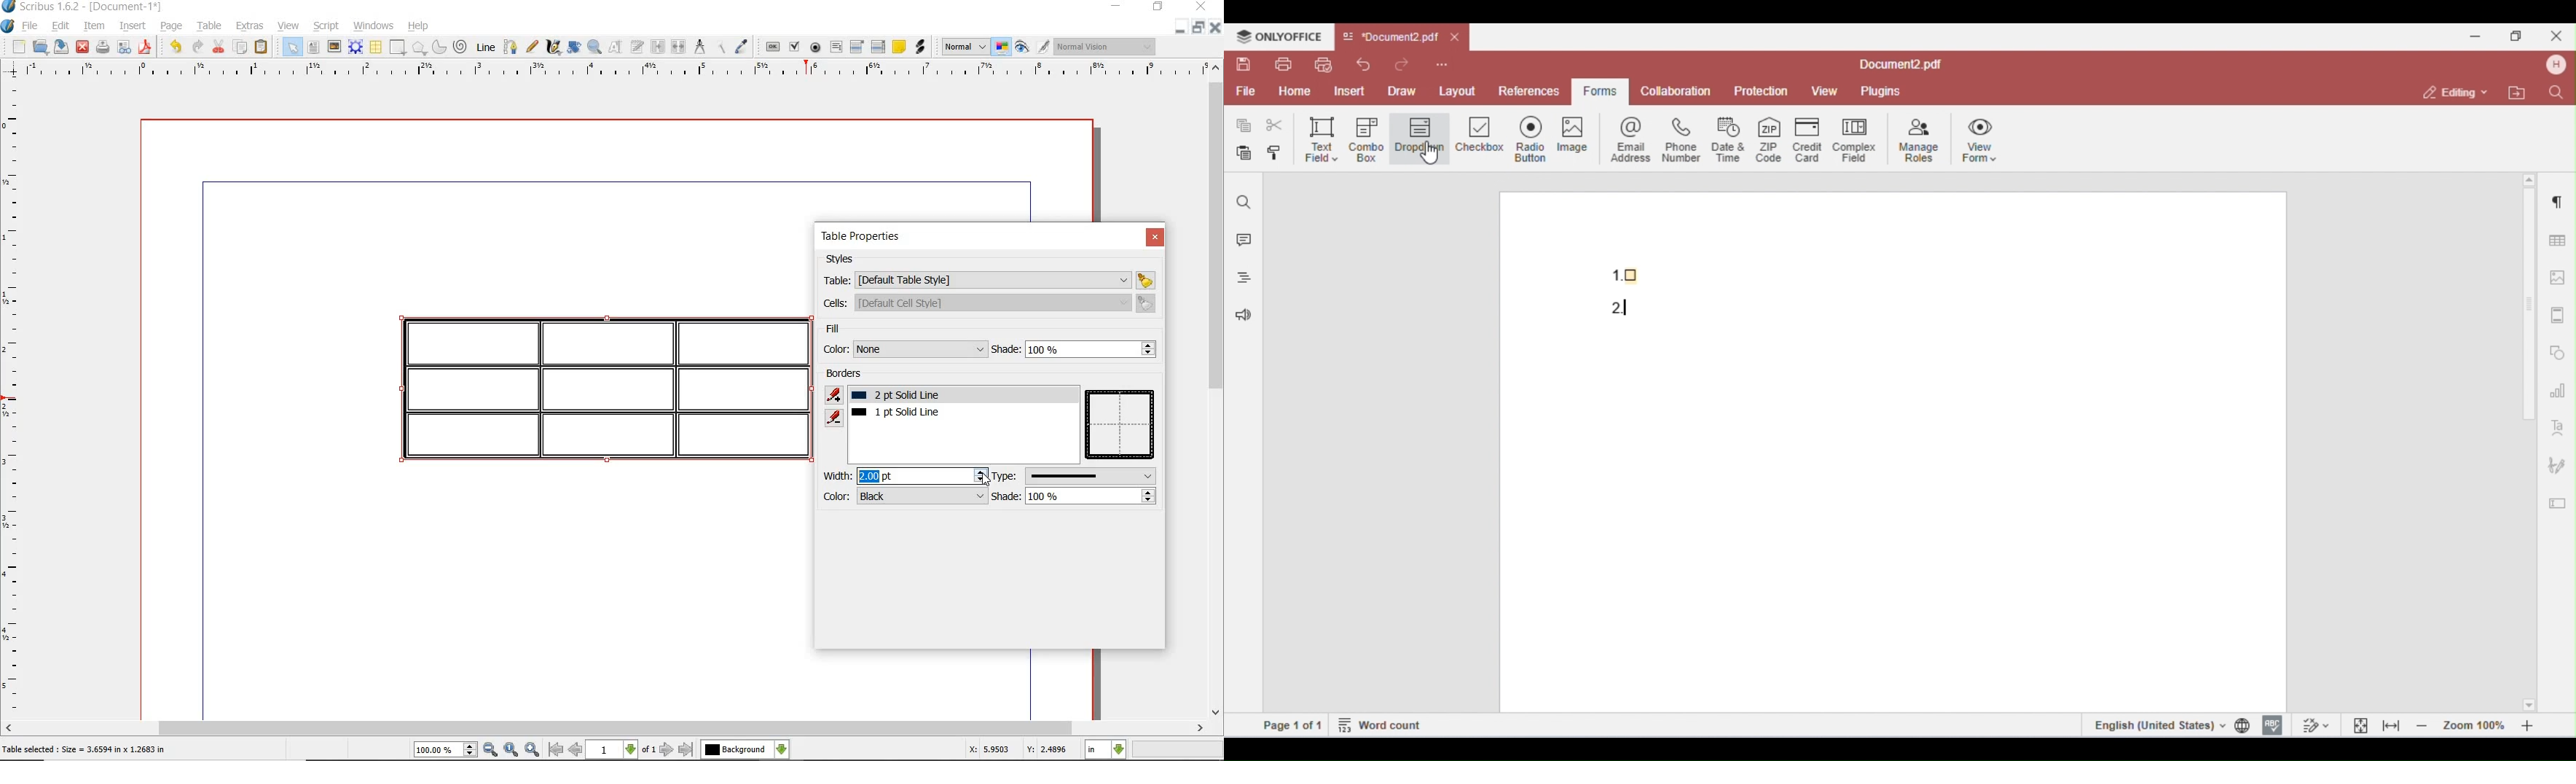 This screenshot has width=2576, height=784. I want to click on rotate item, so click(574, 48).